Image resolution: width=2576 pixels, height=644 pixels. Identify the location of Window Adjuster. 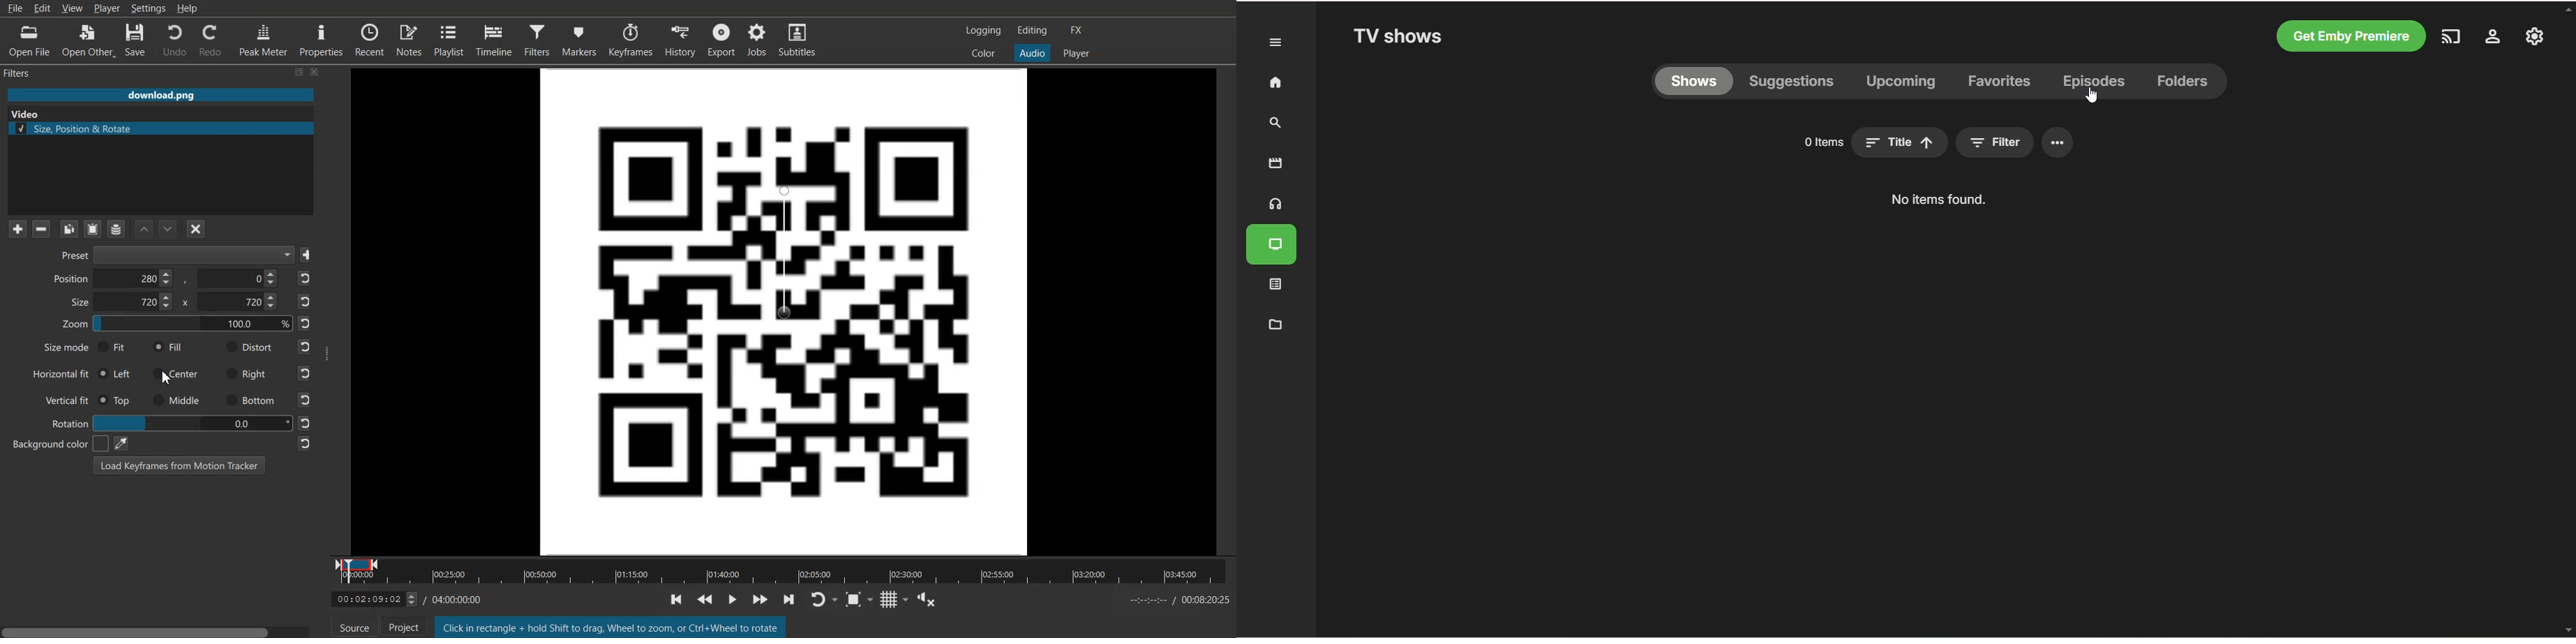
(327, 353).